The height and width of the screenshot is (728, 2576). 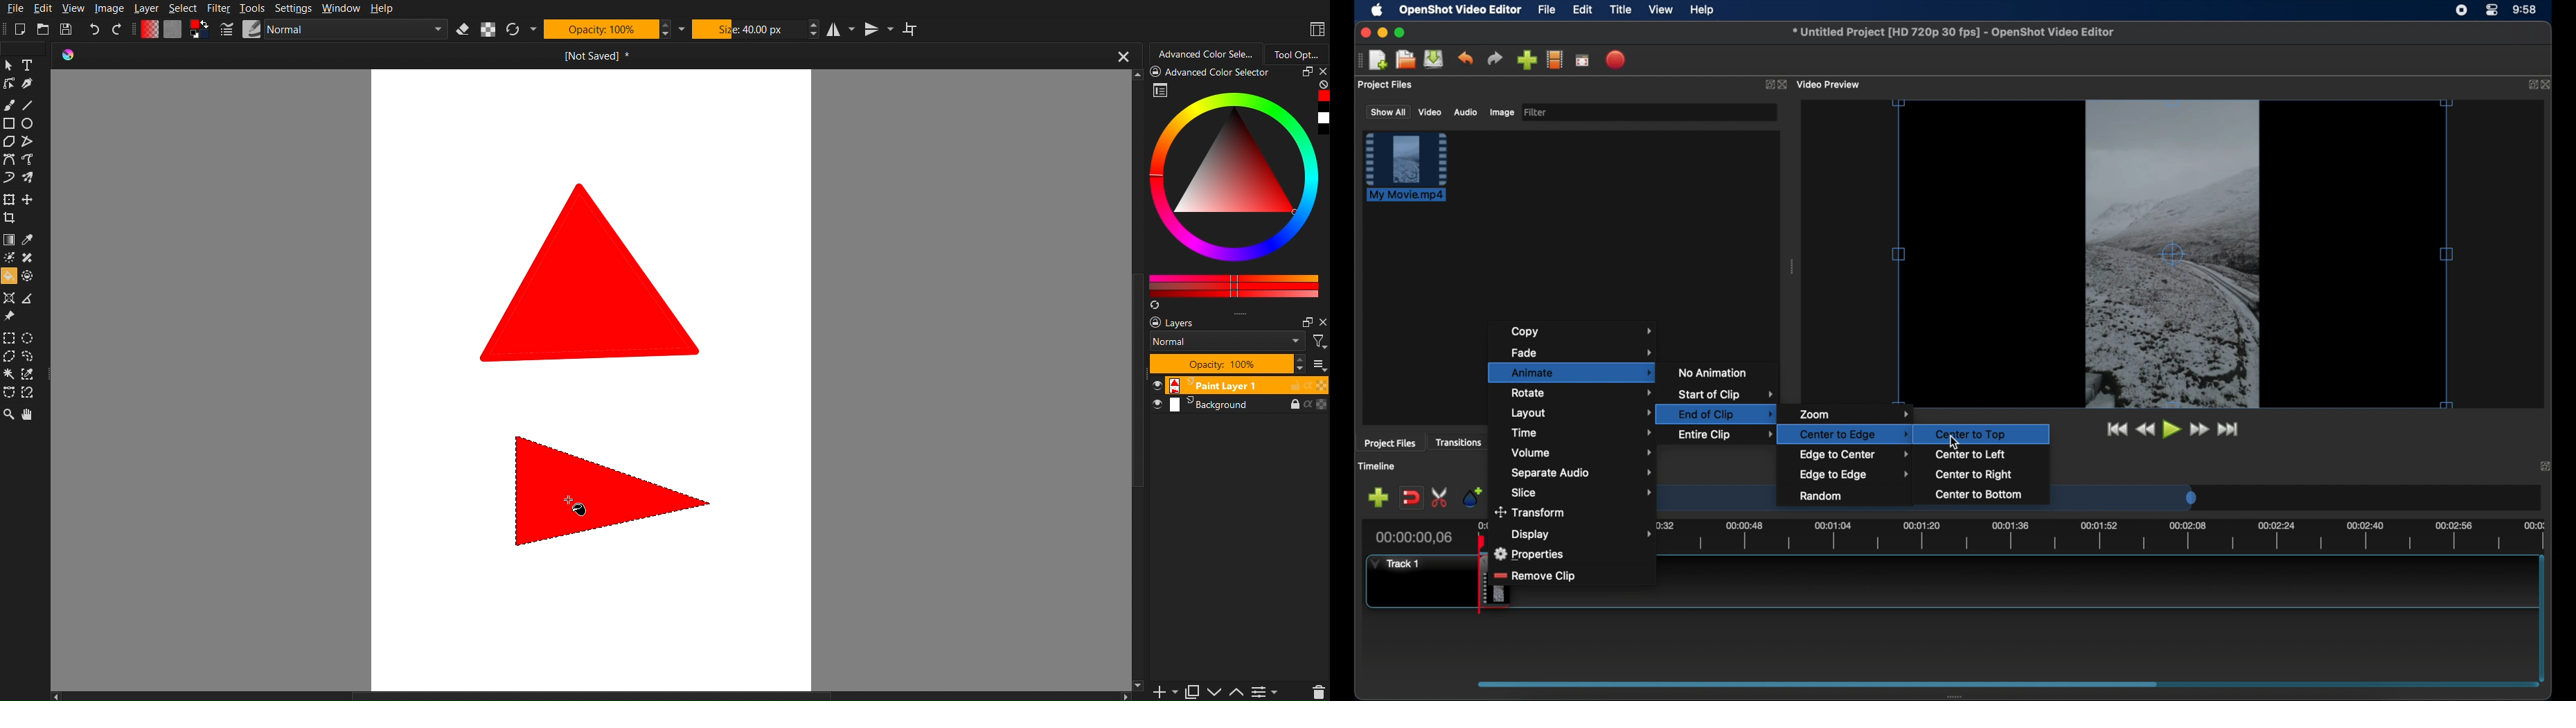 I want to click on new project, so click(x=1379, y=60).